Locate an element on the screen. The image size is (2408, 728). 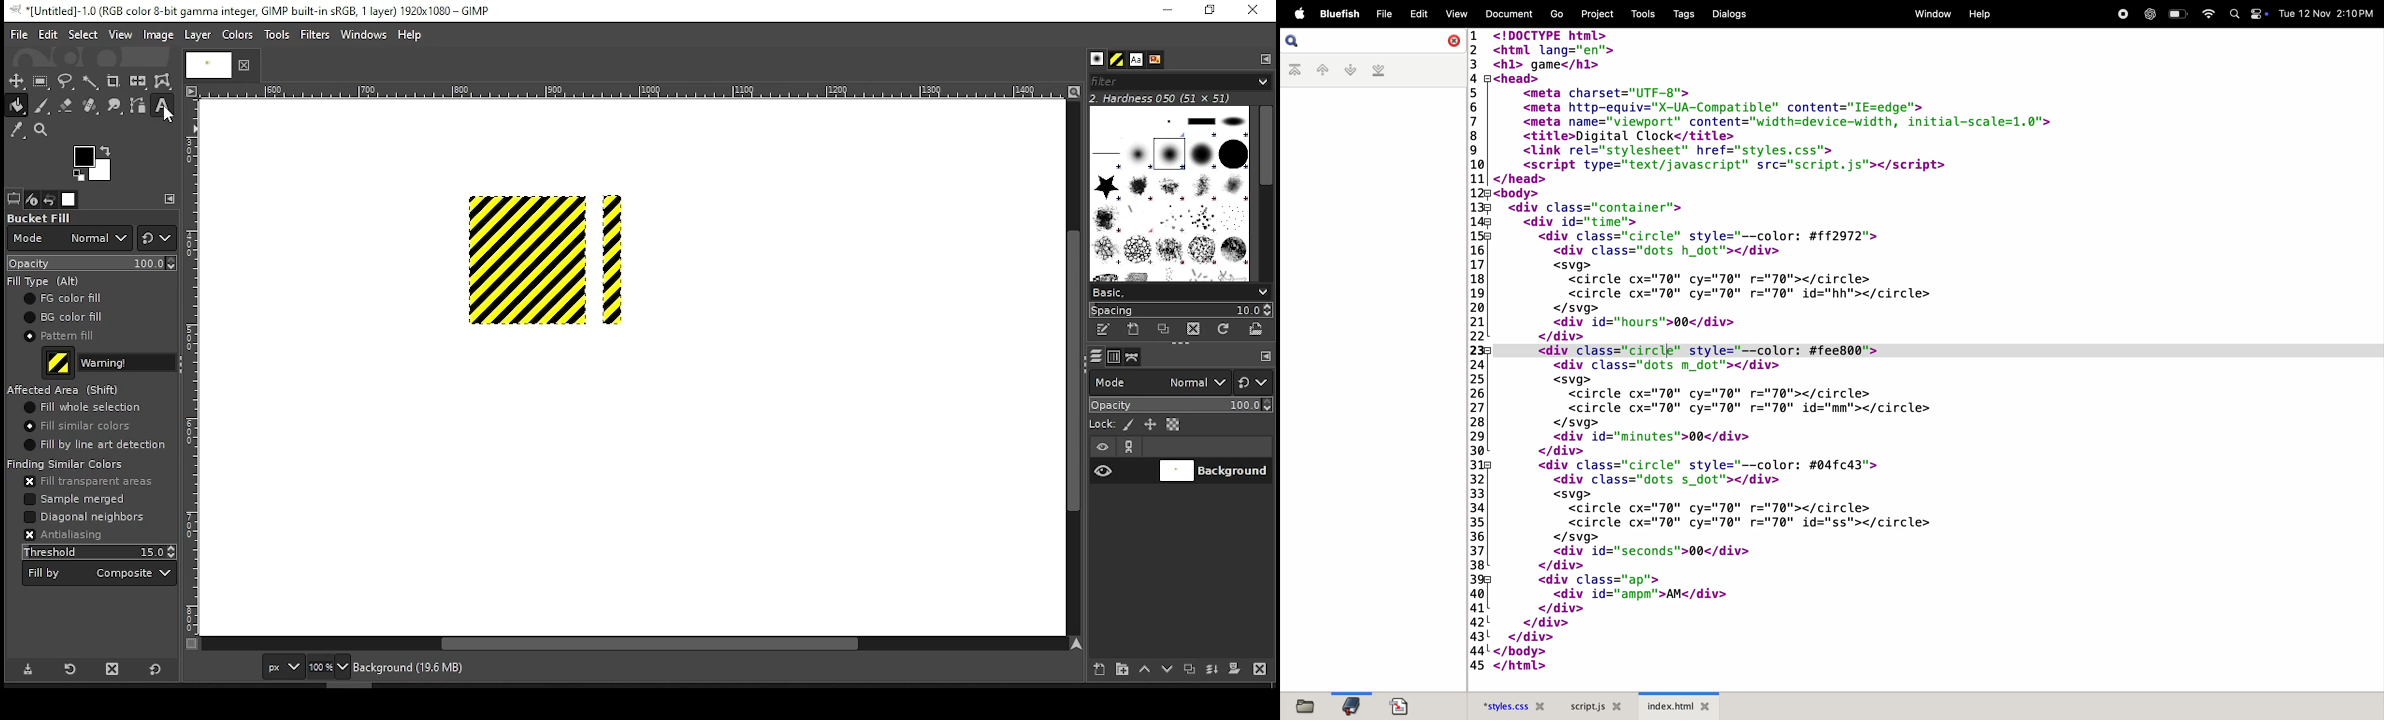
crop  tool is located at coordinates (113, 82).